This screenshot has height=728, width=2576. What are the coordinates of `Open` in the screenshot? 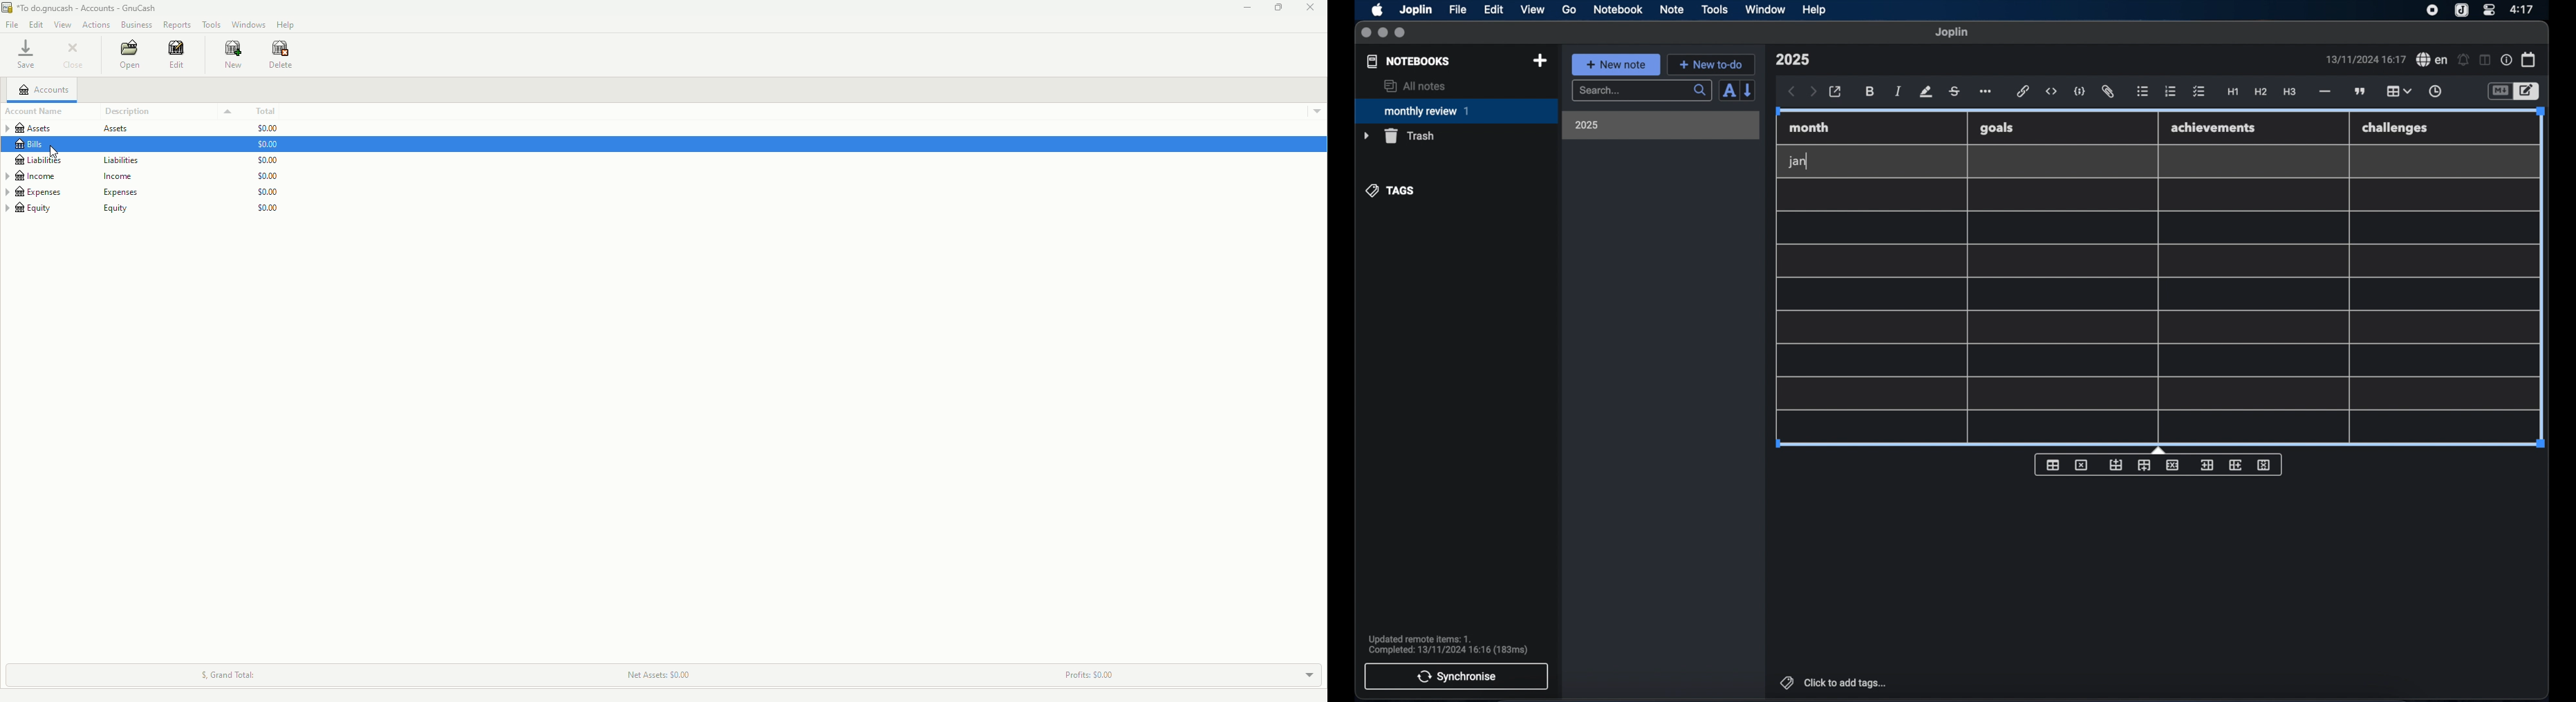 It's located at (130, 55).